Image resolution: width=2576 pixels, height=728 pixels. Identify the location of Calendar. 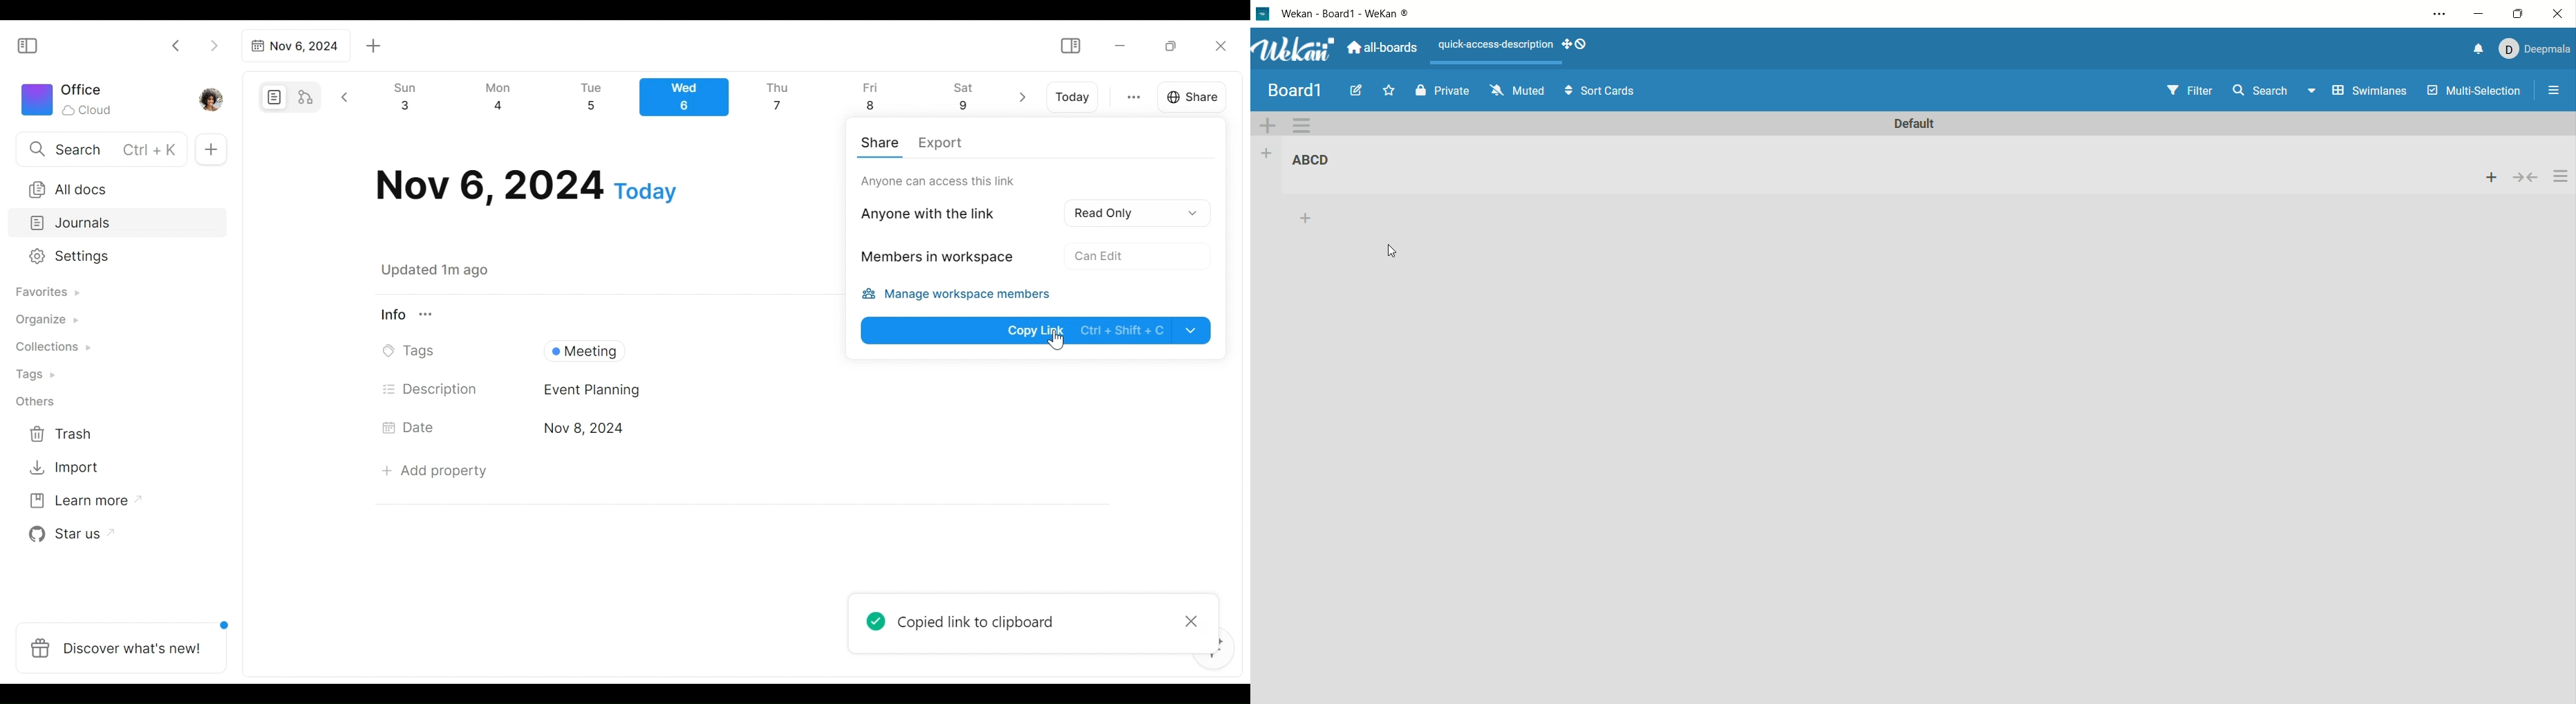
(690, 100).